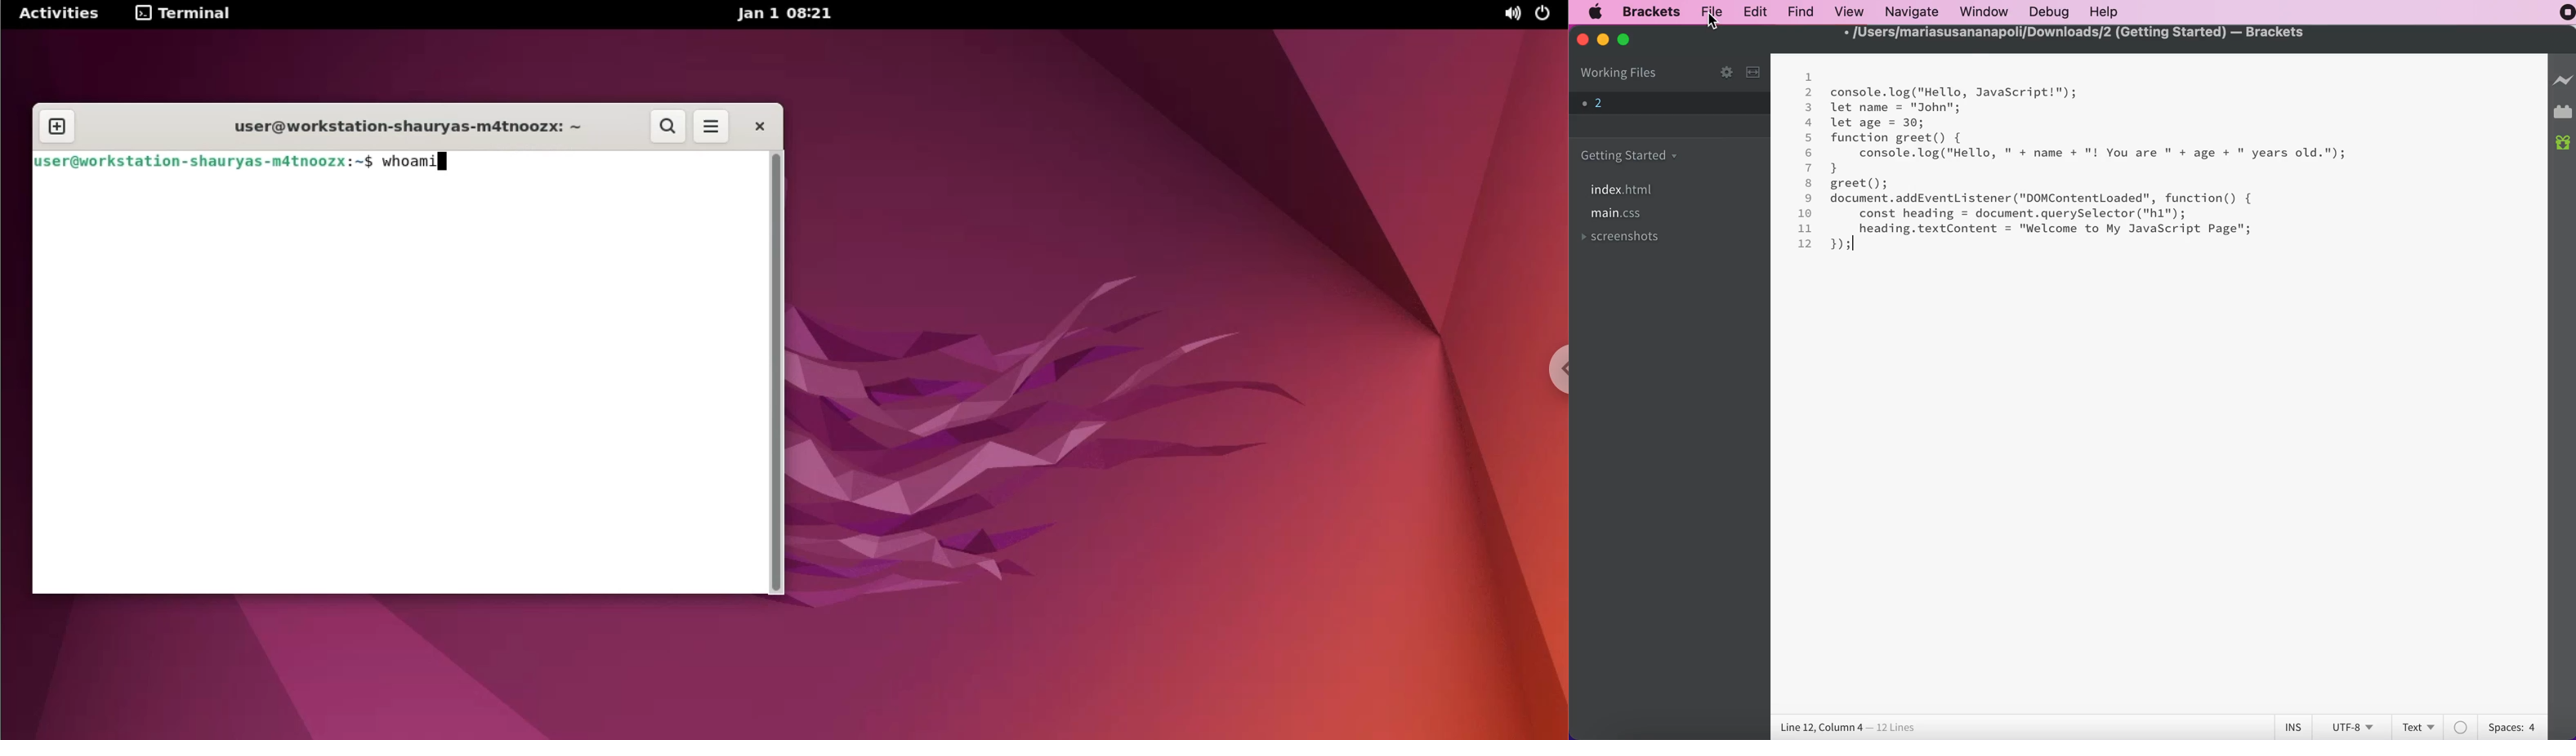 The height and width of the screenshot is (756, 2576). Describe the element at coordinates (1597, 12) in the screenshot. I see `mac logo` at that location.